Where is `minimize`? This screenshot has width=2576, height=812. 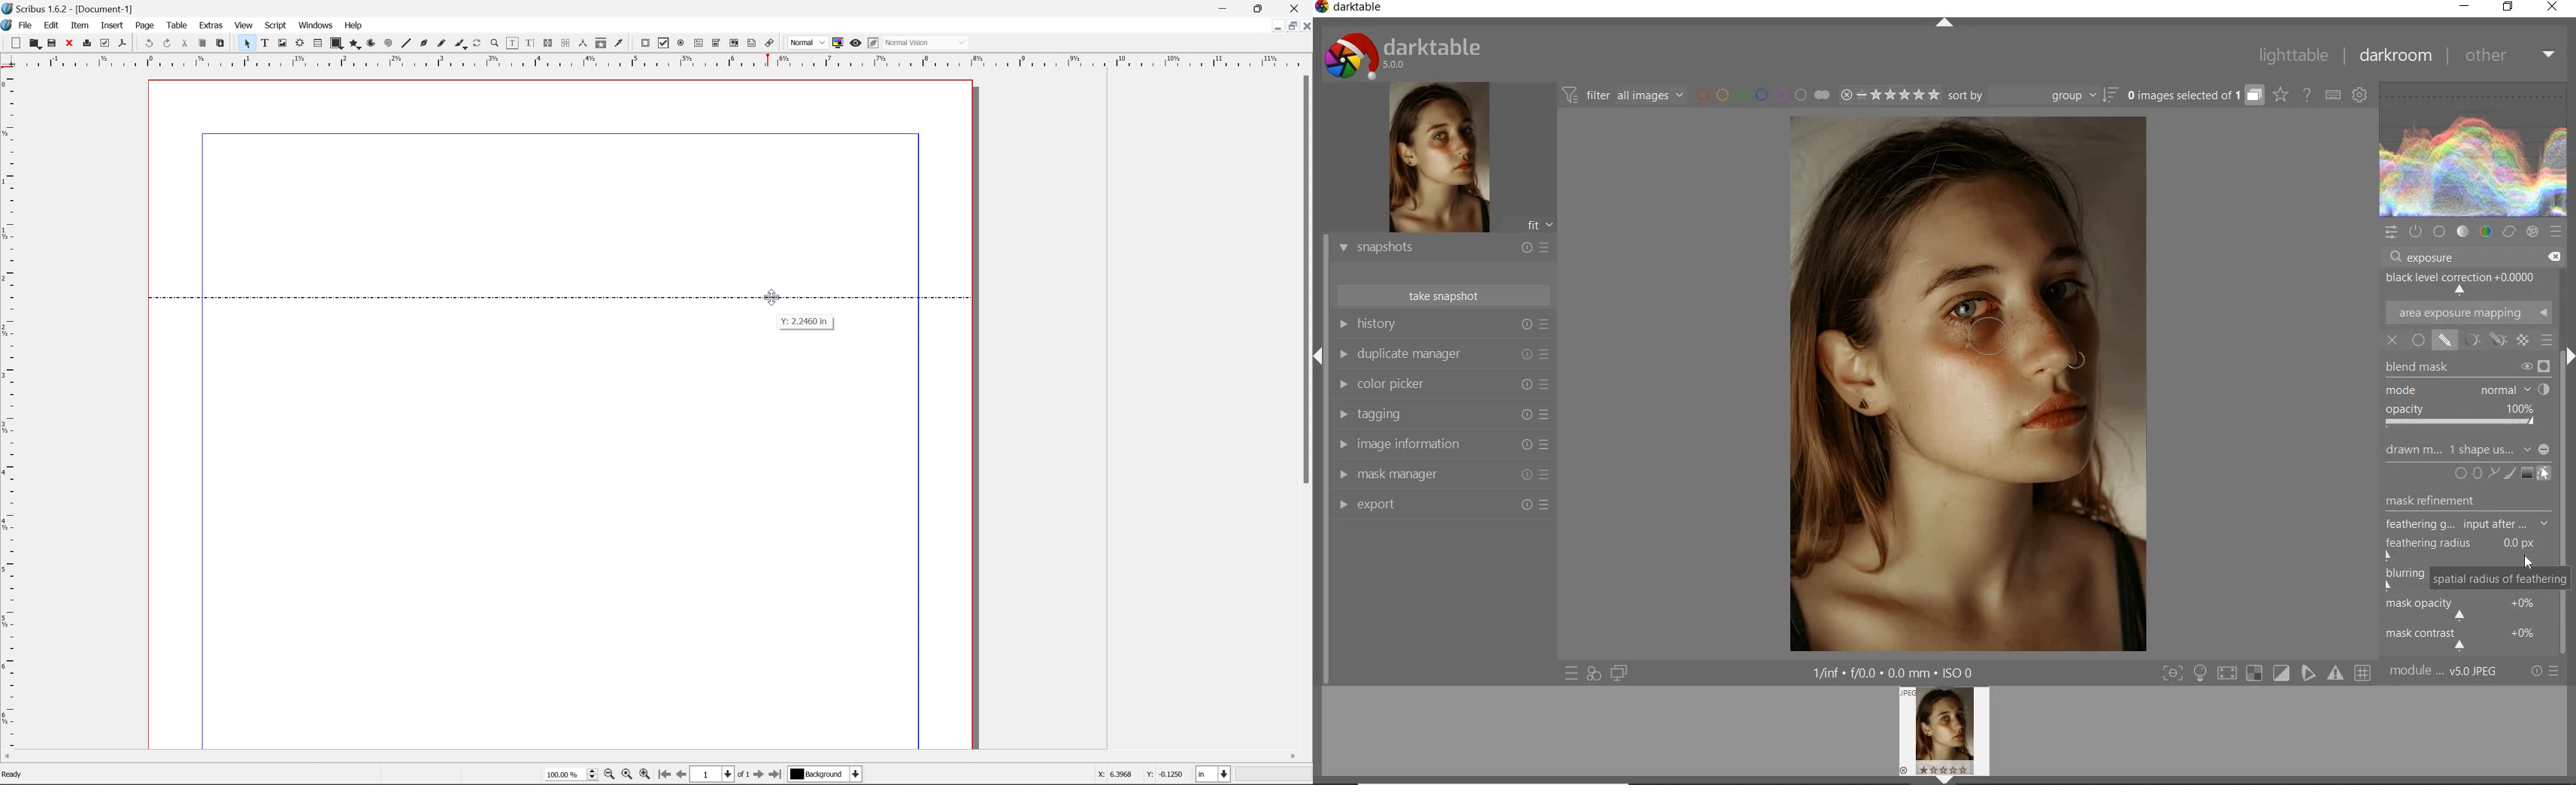 minimize is located at coordinates (1227, 7).